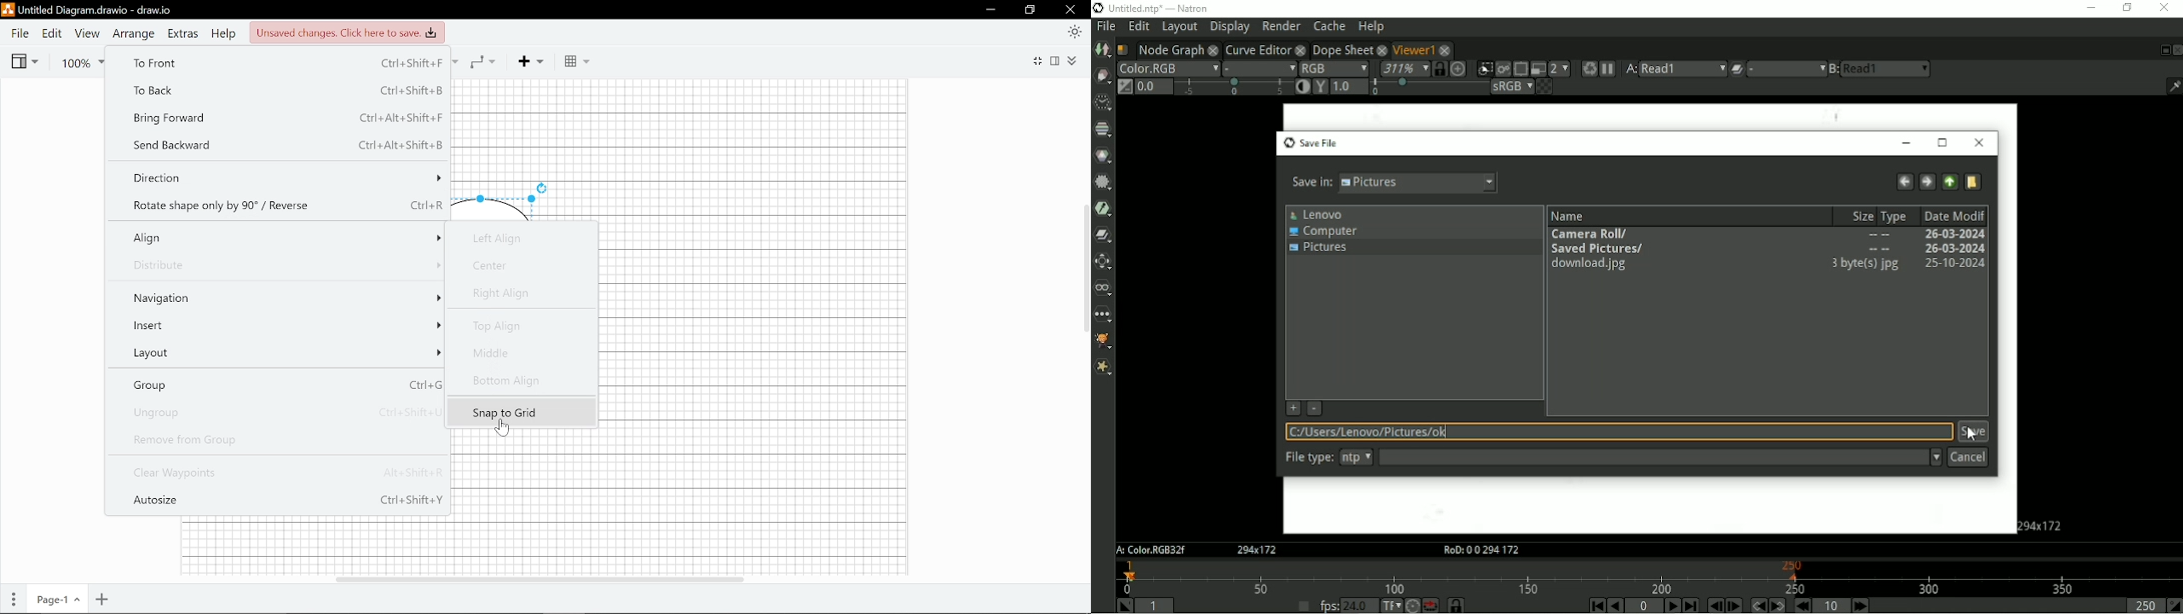 This screenshot has width=2184, height=616. What do you see at coordinates (519, 328) in the screenshot?
I see `Top Align` at bounding box center [519, 328].